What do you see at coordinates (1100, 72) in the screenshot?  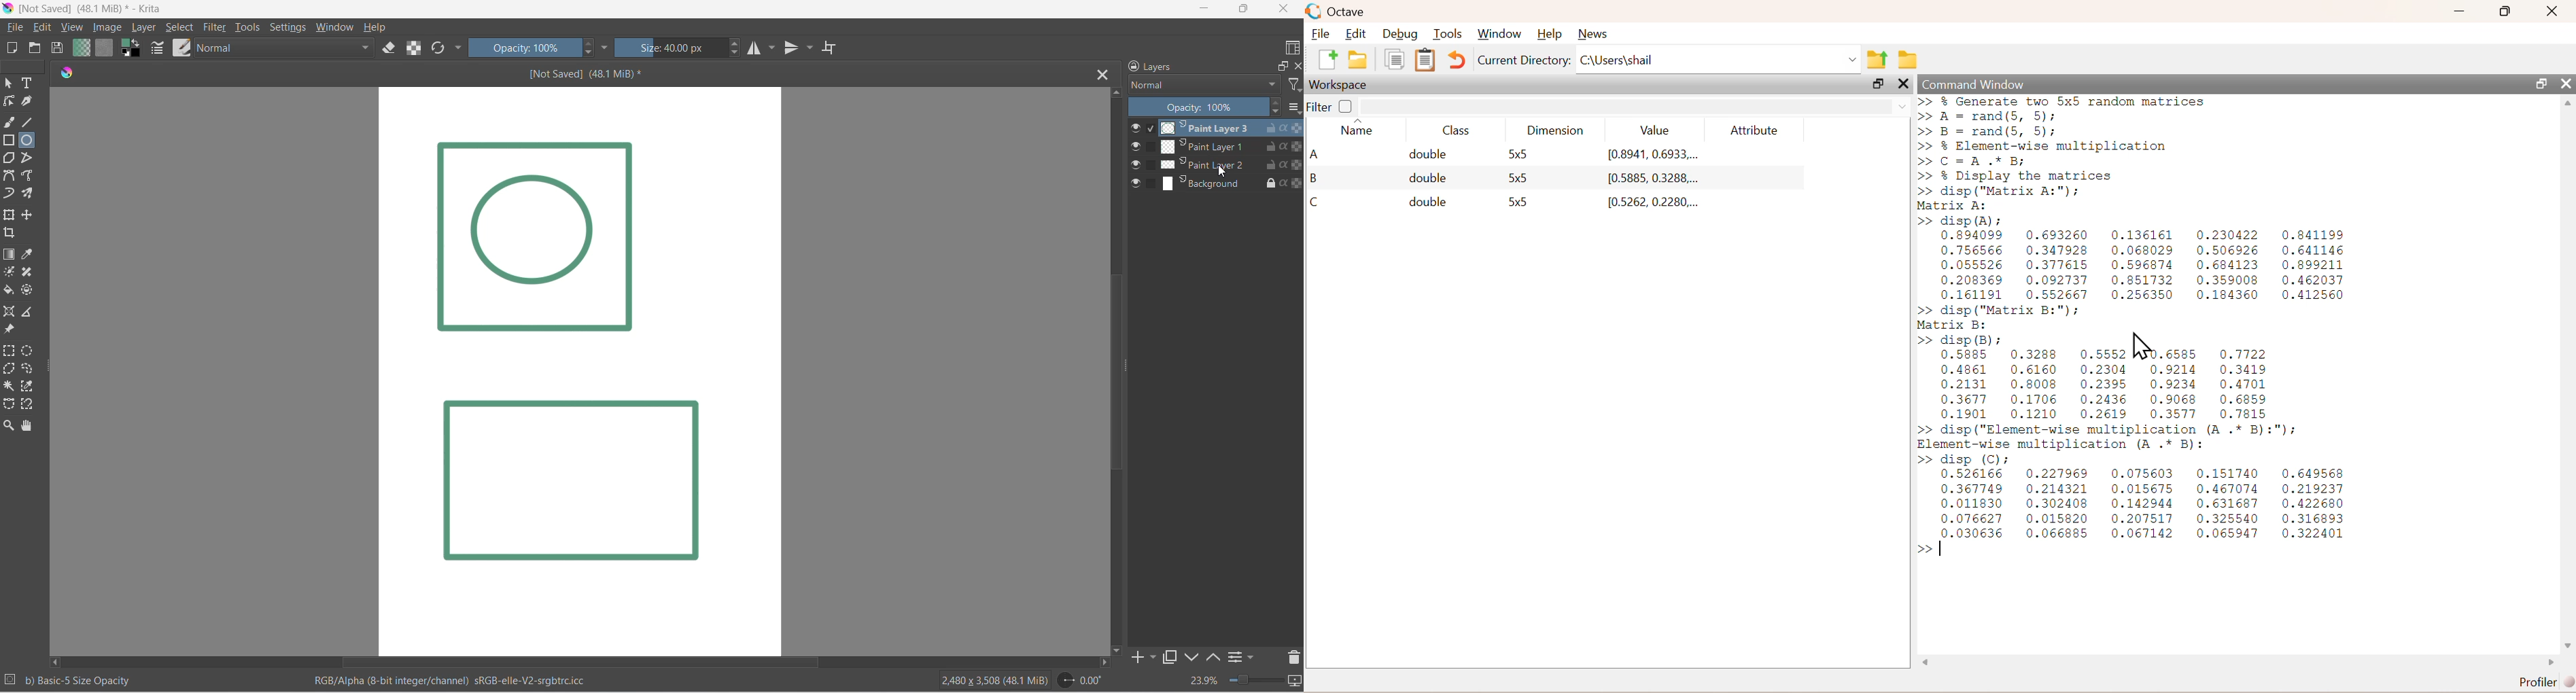 I see `close tab` at bounding box center [1100, 72].